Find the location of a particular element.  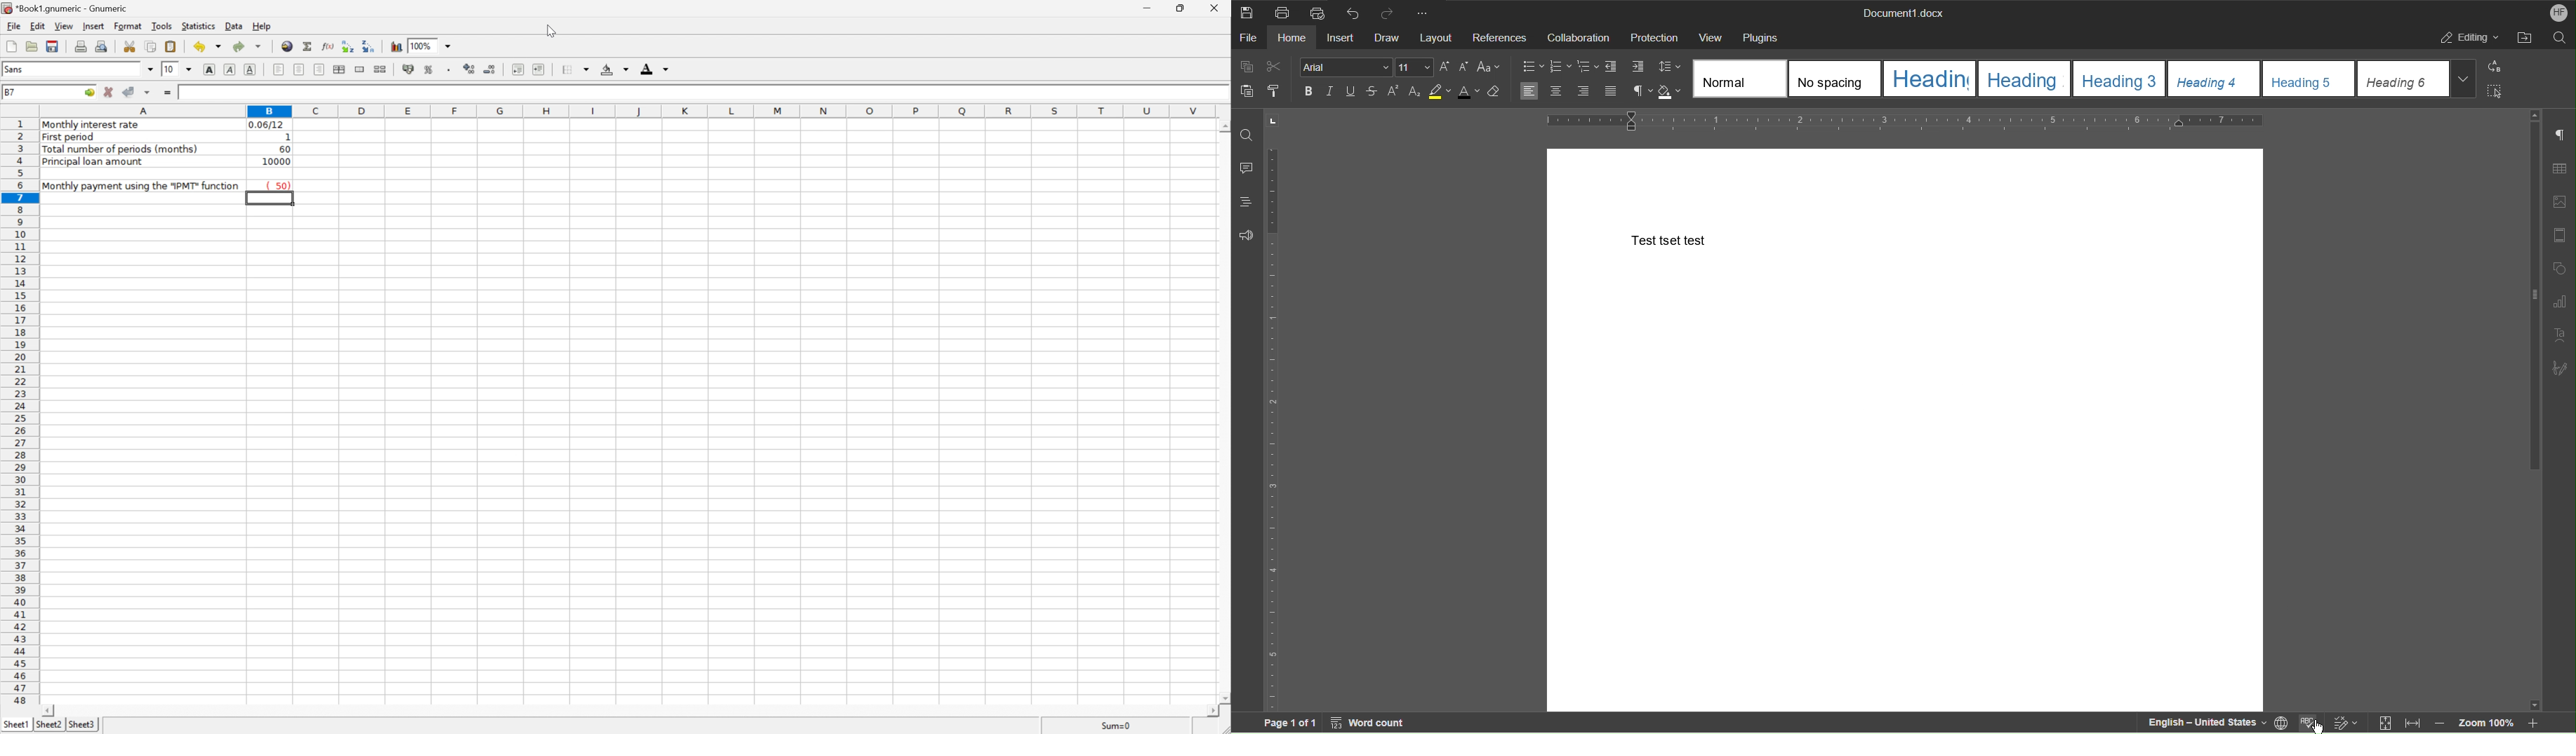

View is located at coordinates (63, 25).